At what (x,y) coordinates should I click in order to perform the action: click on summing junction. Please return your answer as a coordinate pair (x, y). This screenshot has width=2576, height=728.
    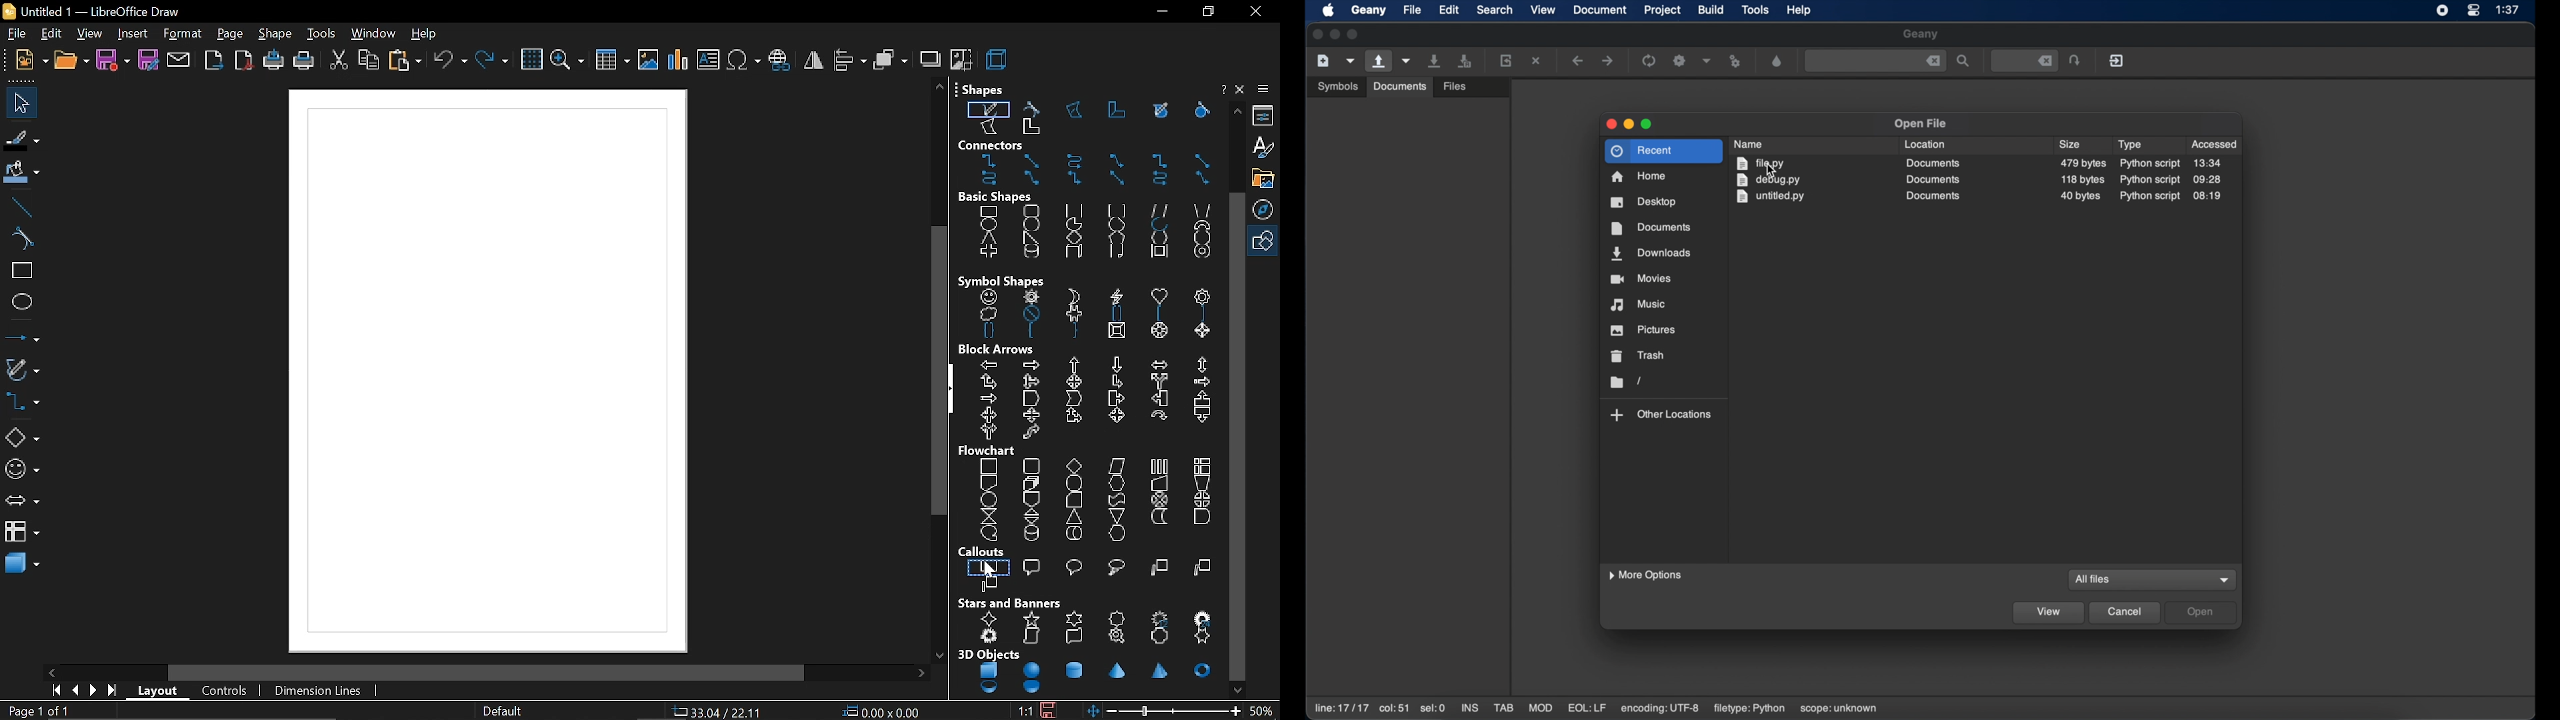
    Looking at the image, I should click on (1160, 500).